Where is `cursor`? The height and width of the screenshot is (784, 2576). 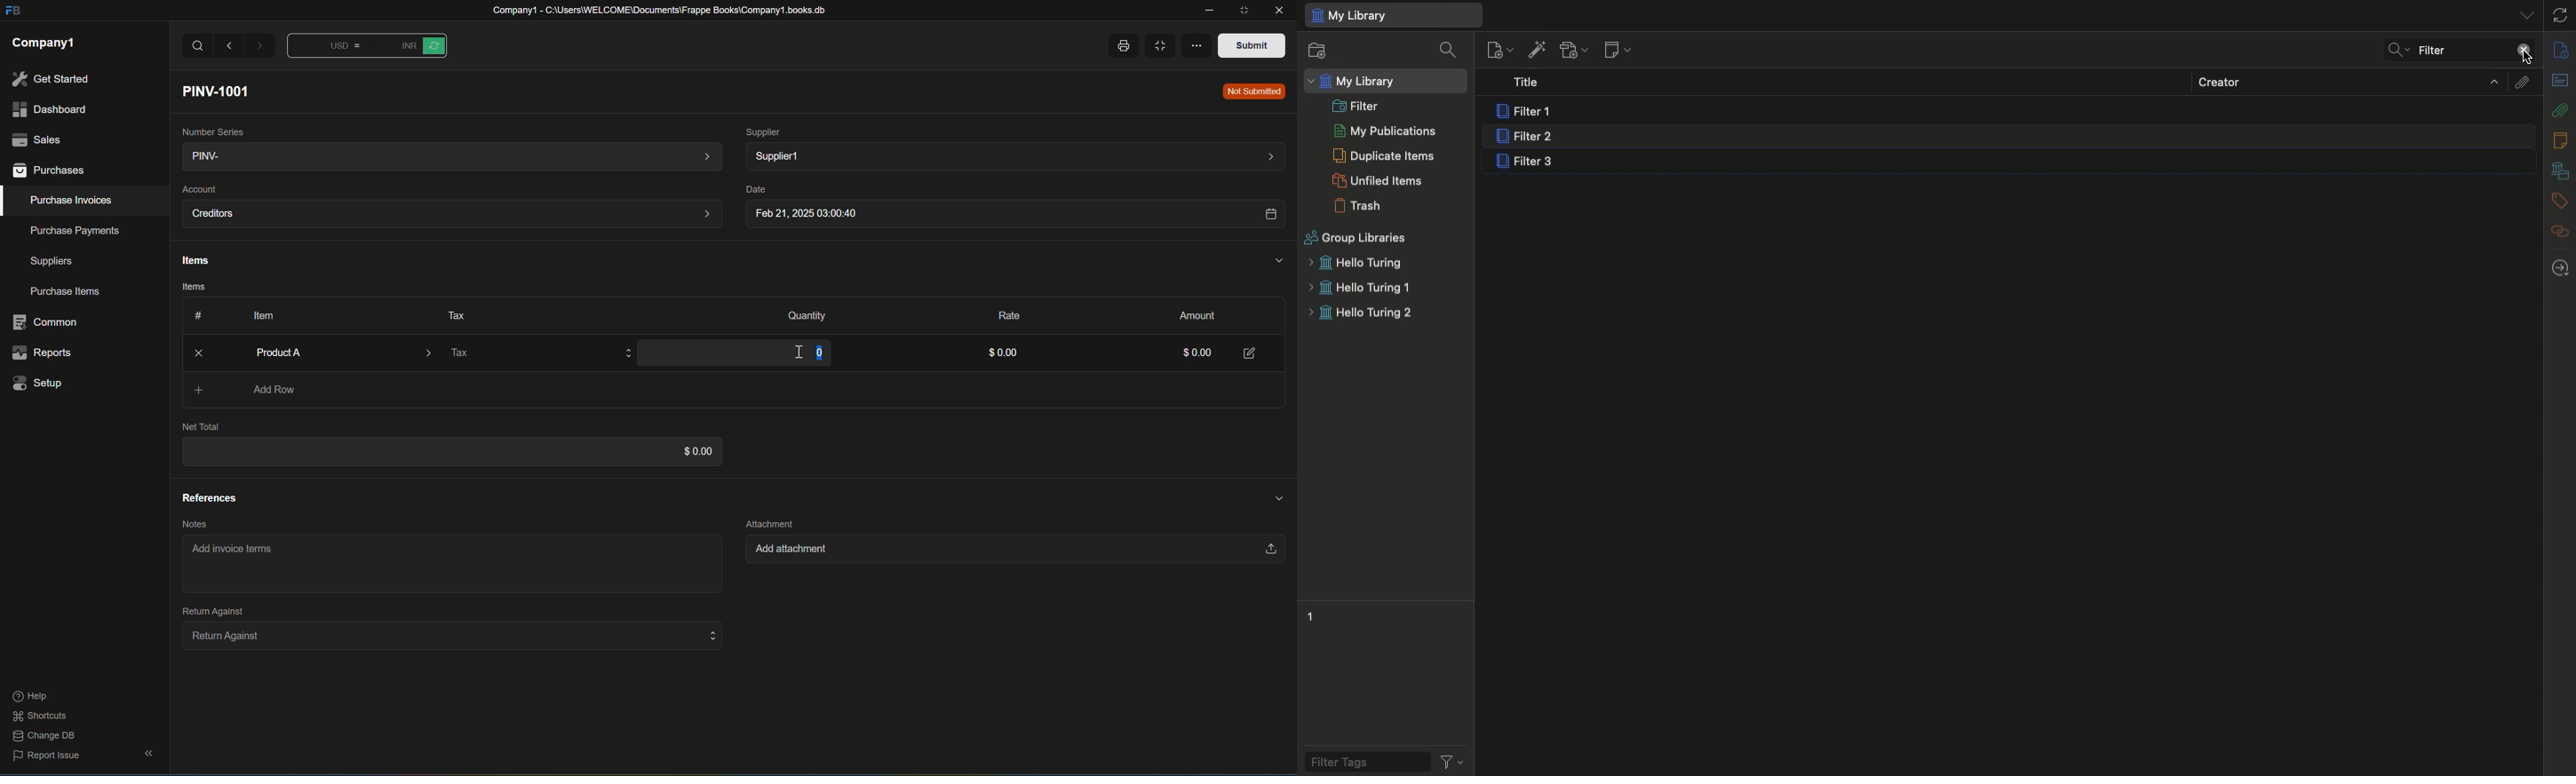
cursor is located at coordinates (2527, 58).